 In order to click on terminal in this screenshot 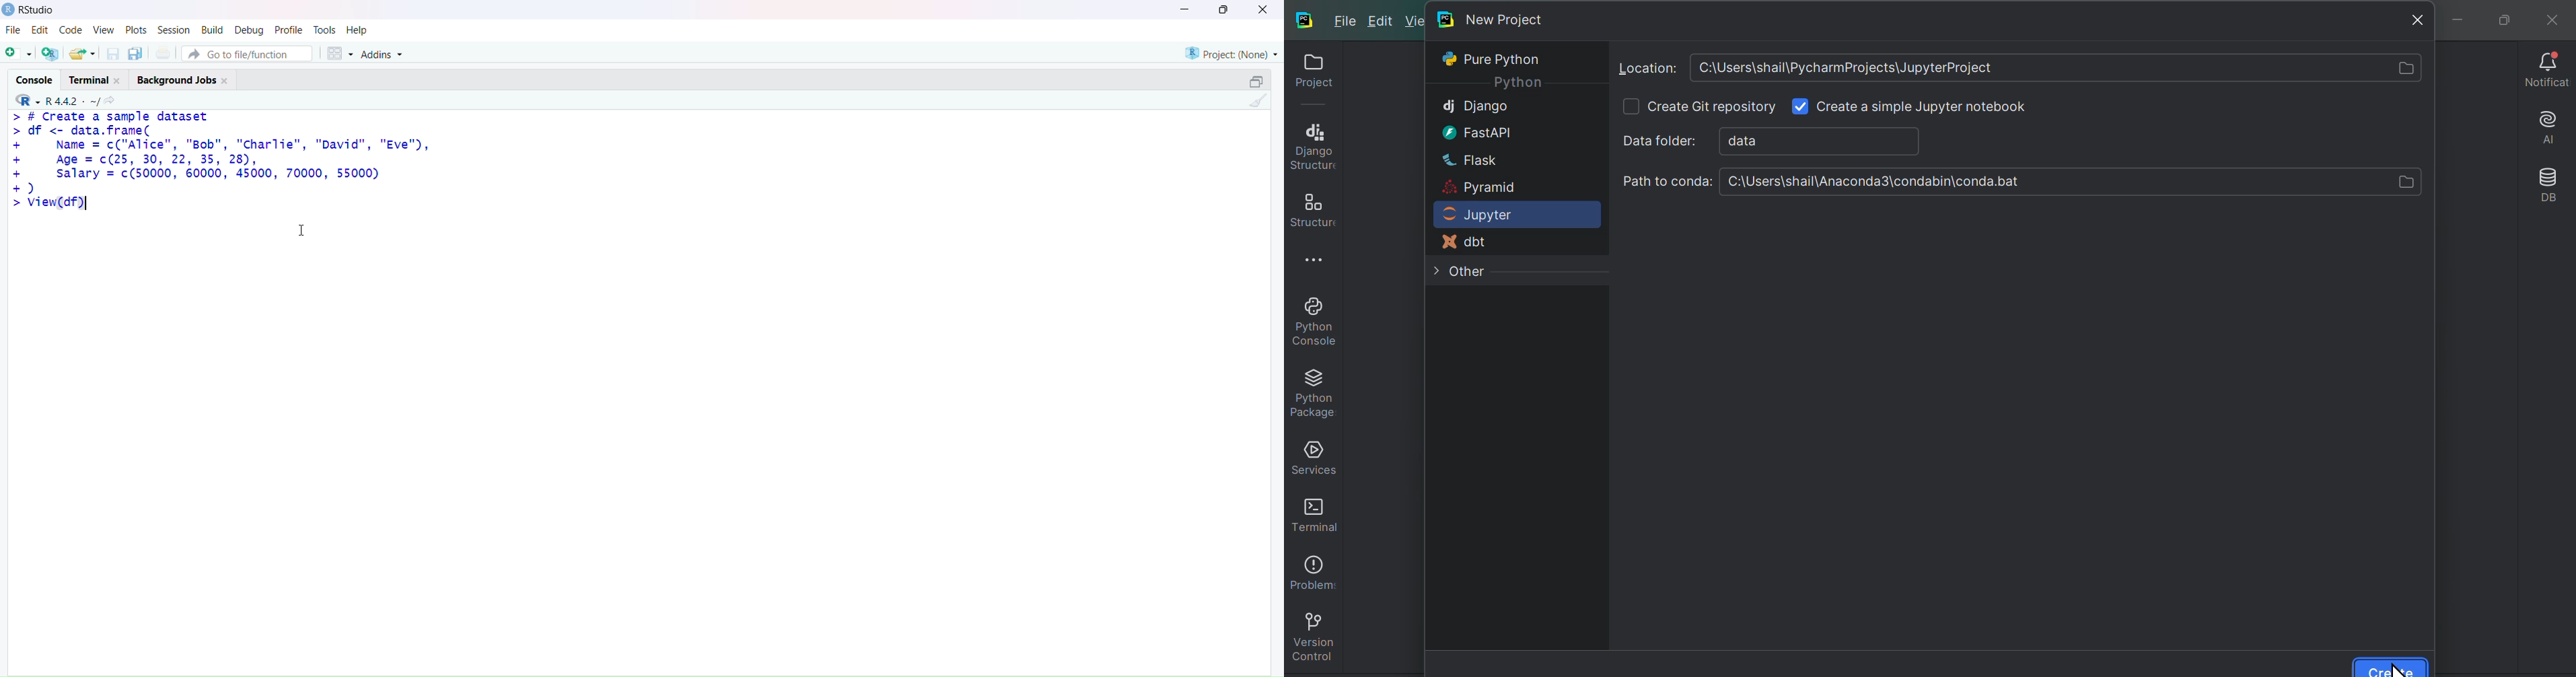, I will do `click(96, 80)`.